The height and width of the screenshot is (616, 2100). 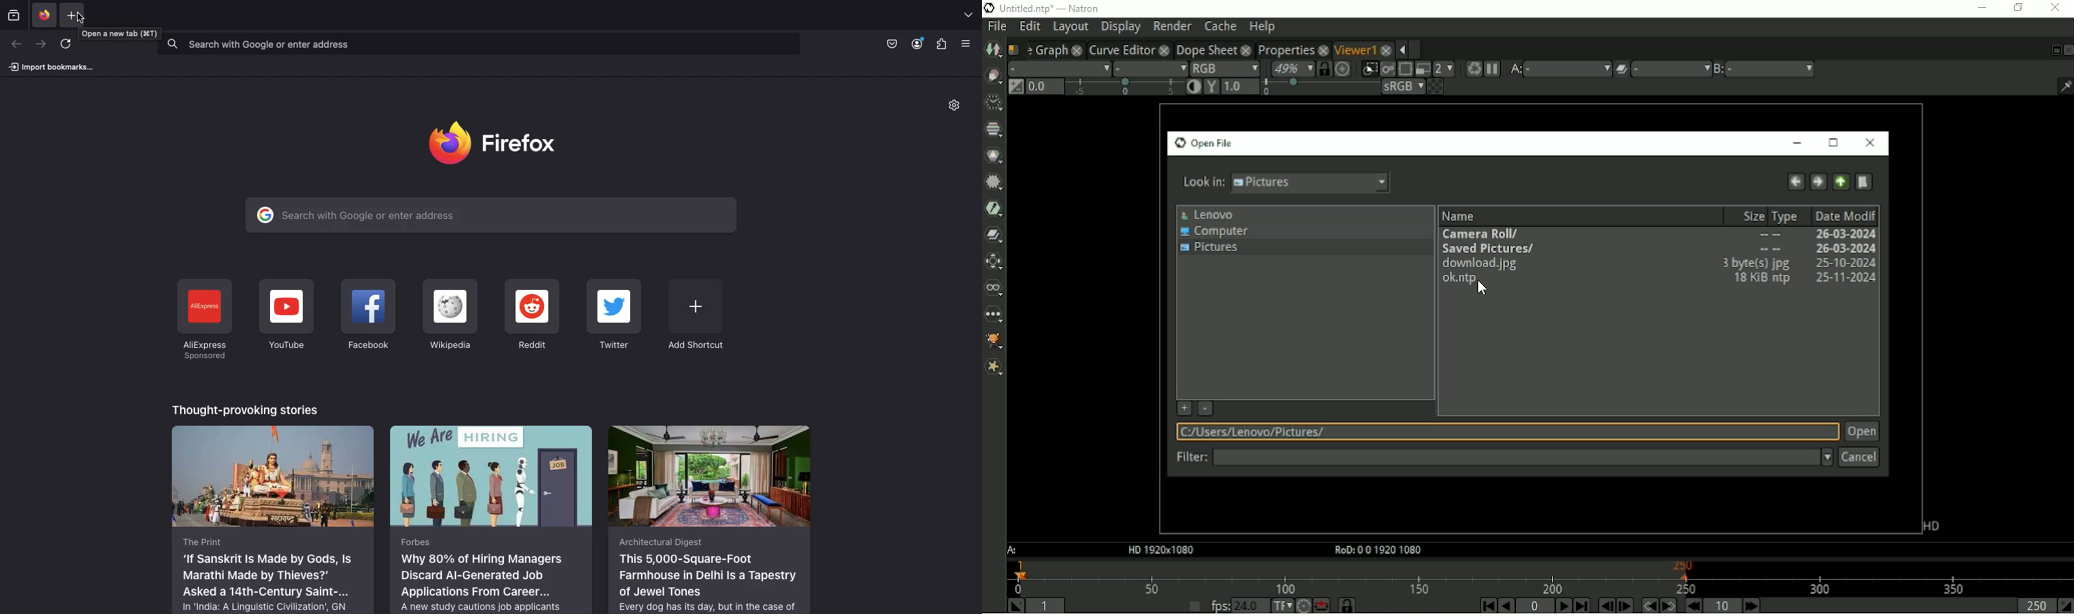 I want to click on Create a new directory here, so click(x=1864, y=182).